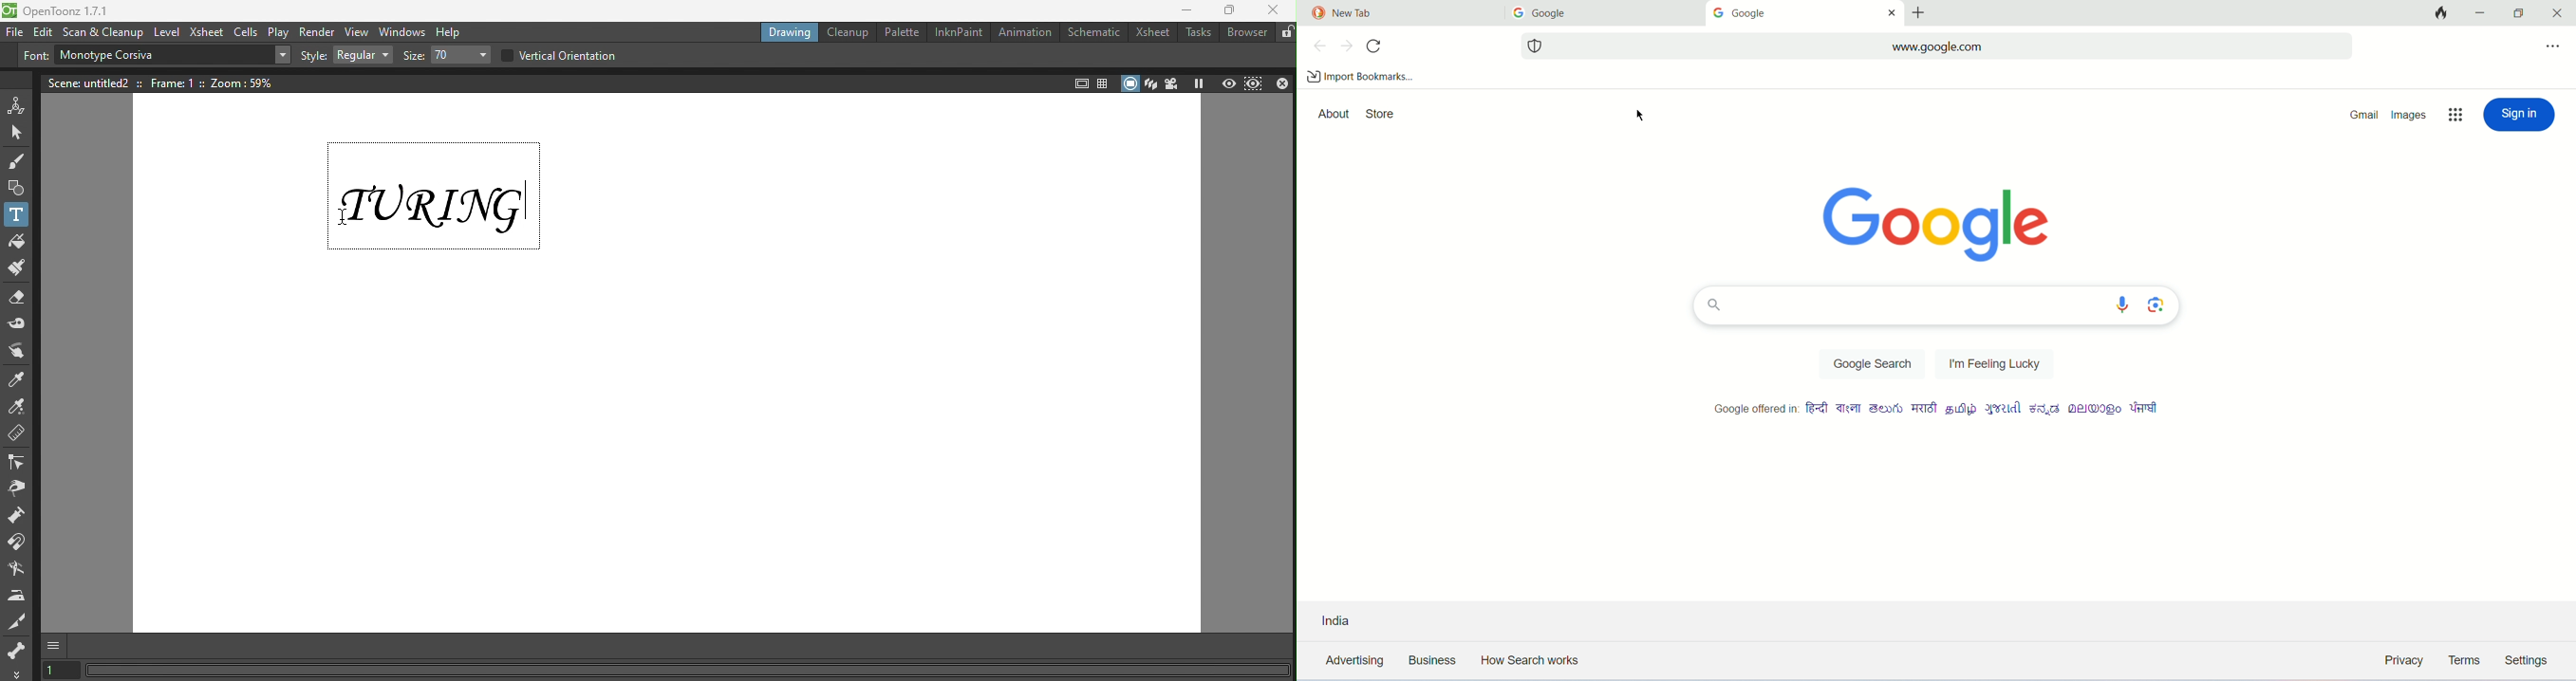 Image resolution: width=2576 pixels, height=700 pixels. Describe the element at coordinates (2412, 115) in the screenshot. I see `images` at that location.